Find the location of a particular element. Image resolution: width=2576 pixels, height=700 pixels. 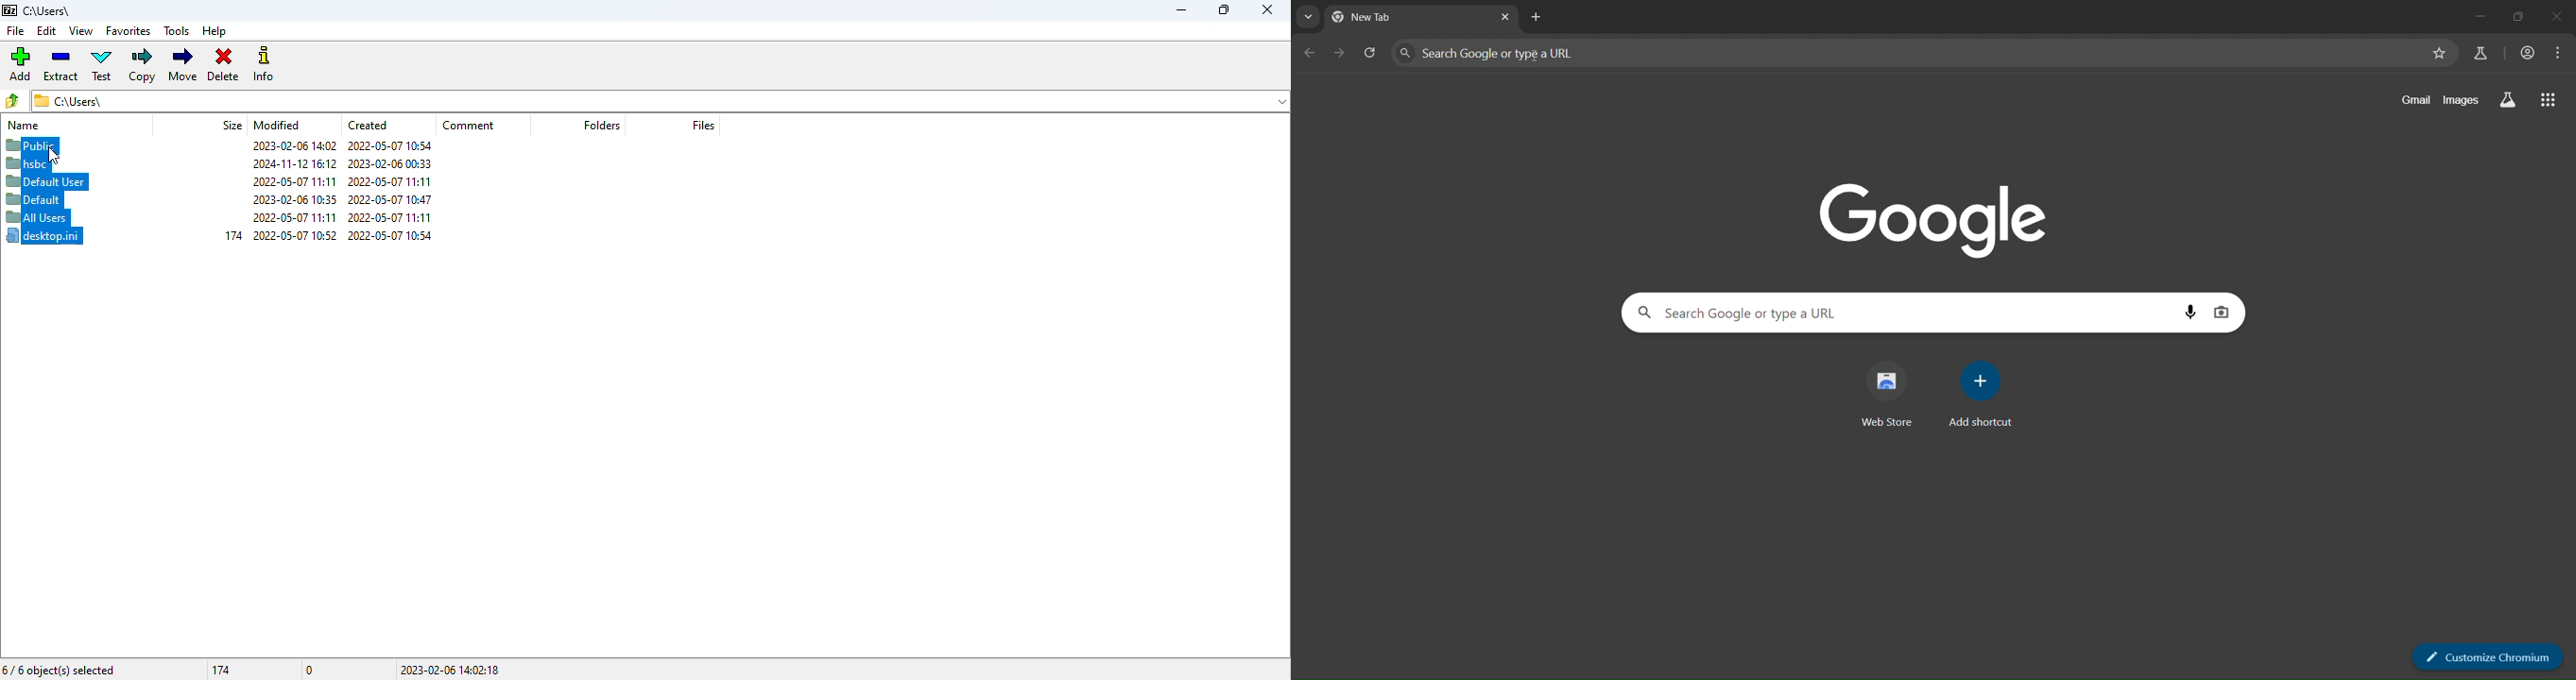

go back one page is located at coordinates (1309, 55).